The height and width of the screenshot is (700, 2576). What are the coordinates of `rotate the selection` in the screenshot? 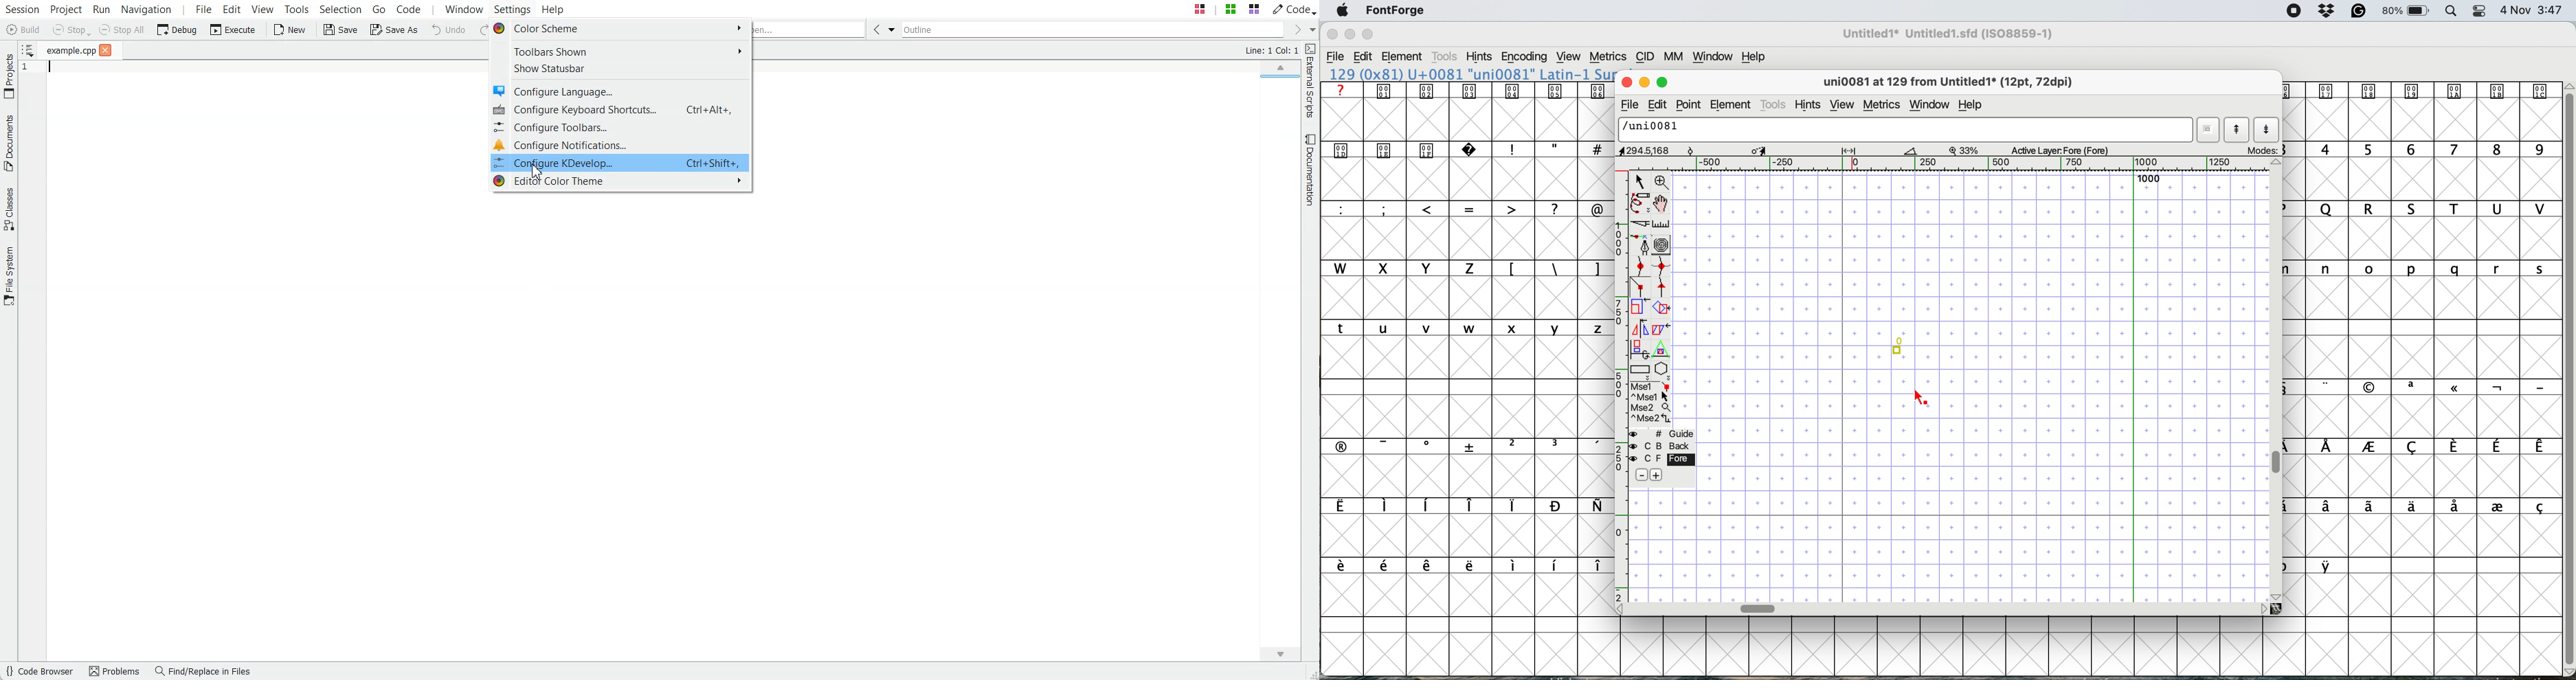 It's located at (1660, 309).